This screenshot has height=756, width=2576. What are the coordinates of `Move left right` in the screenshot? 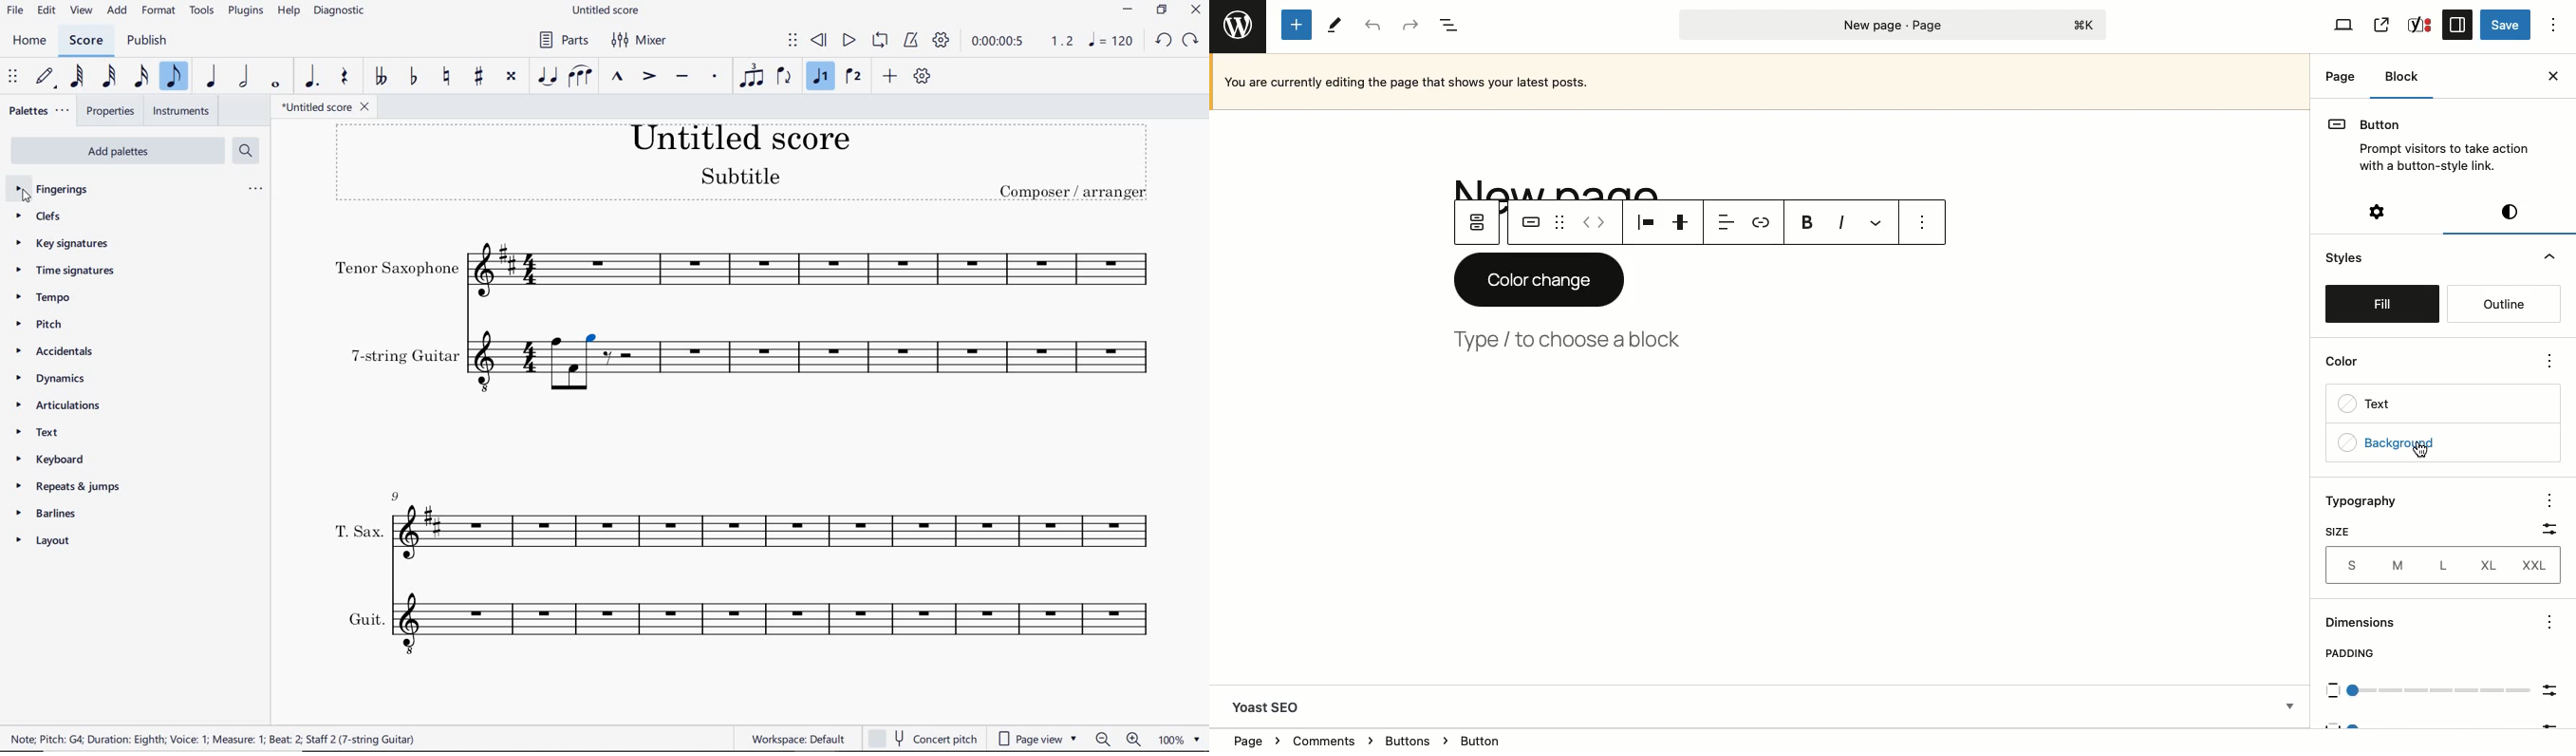 It's located at (1594, 223).